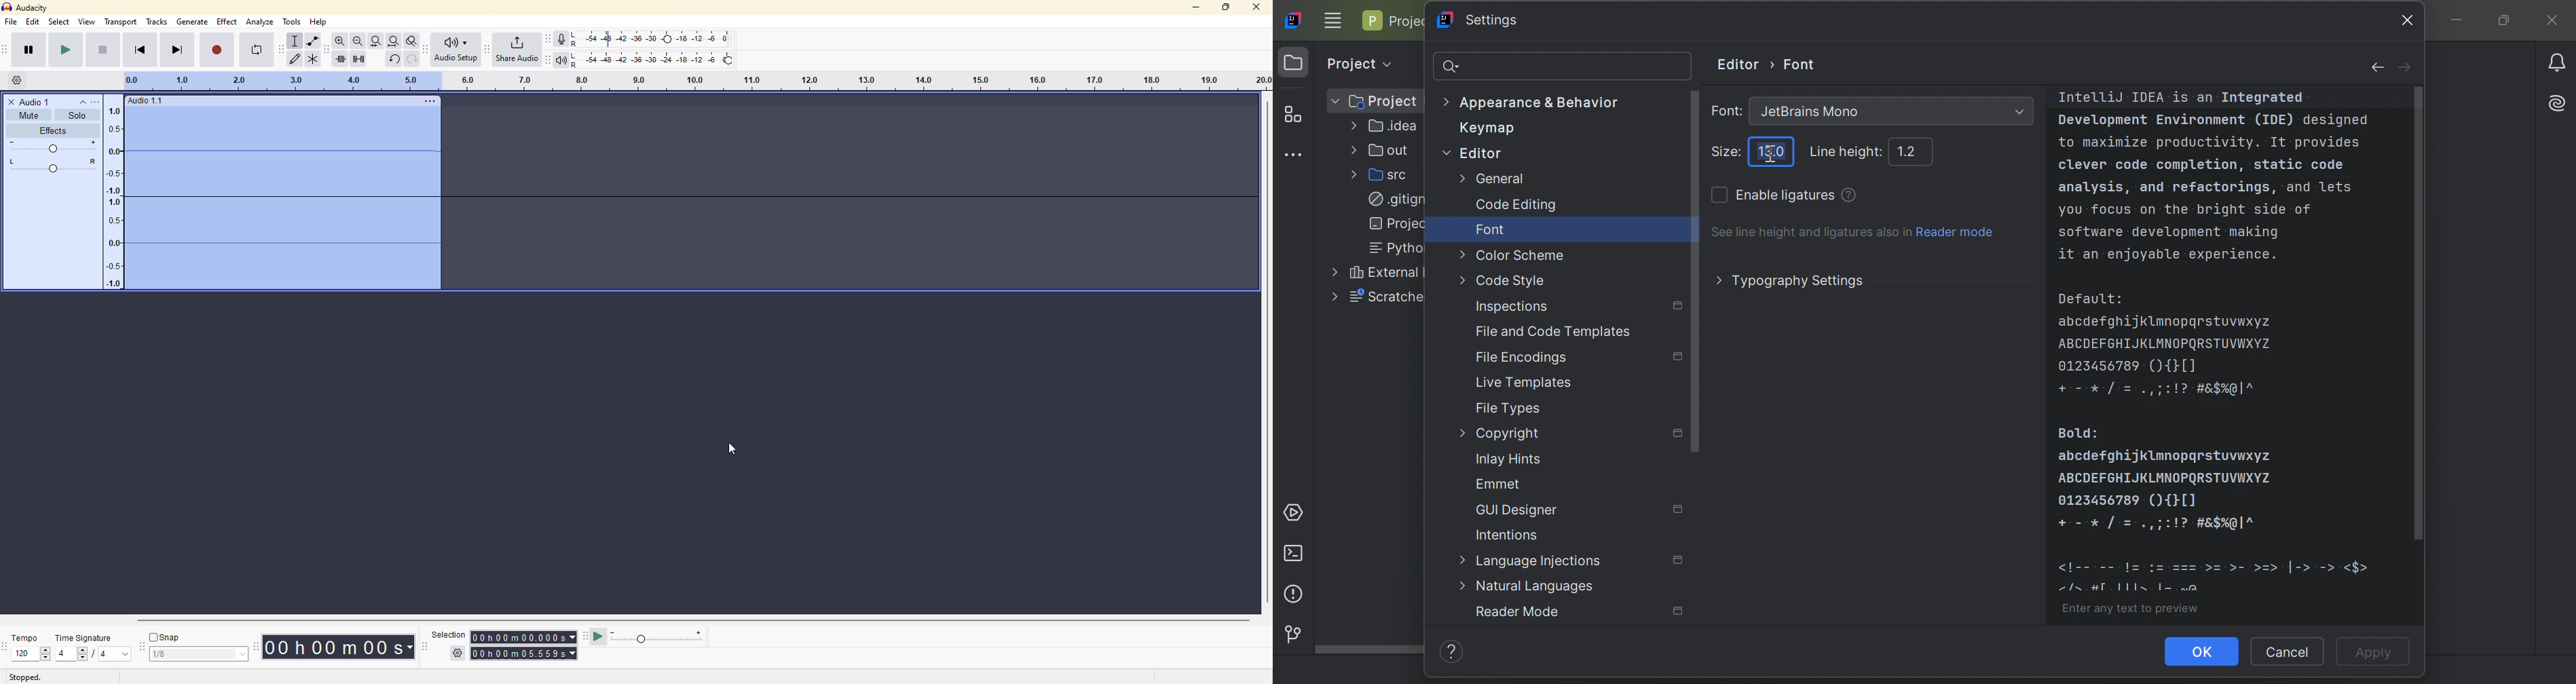 This screenshot has height=700, width=2576. I want to click on selection, so click(446, 634).